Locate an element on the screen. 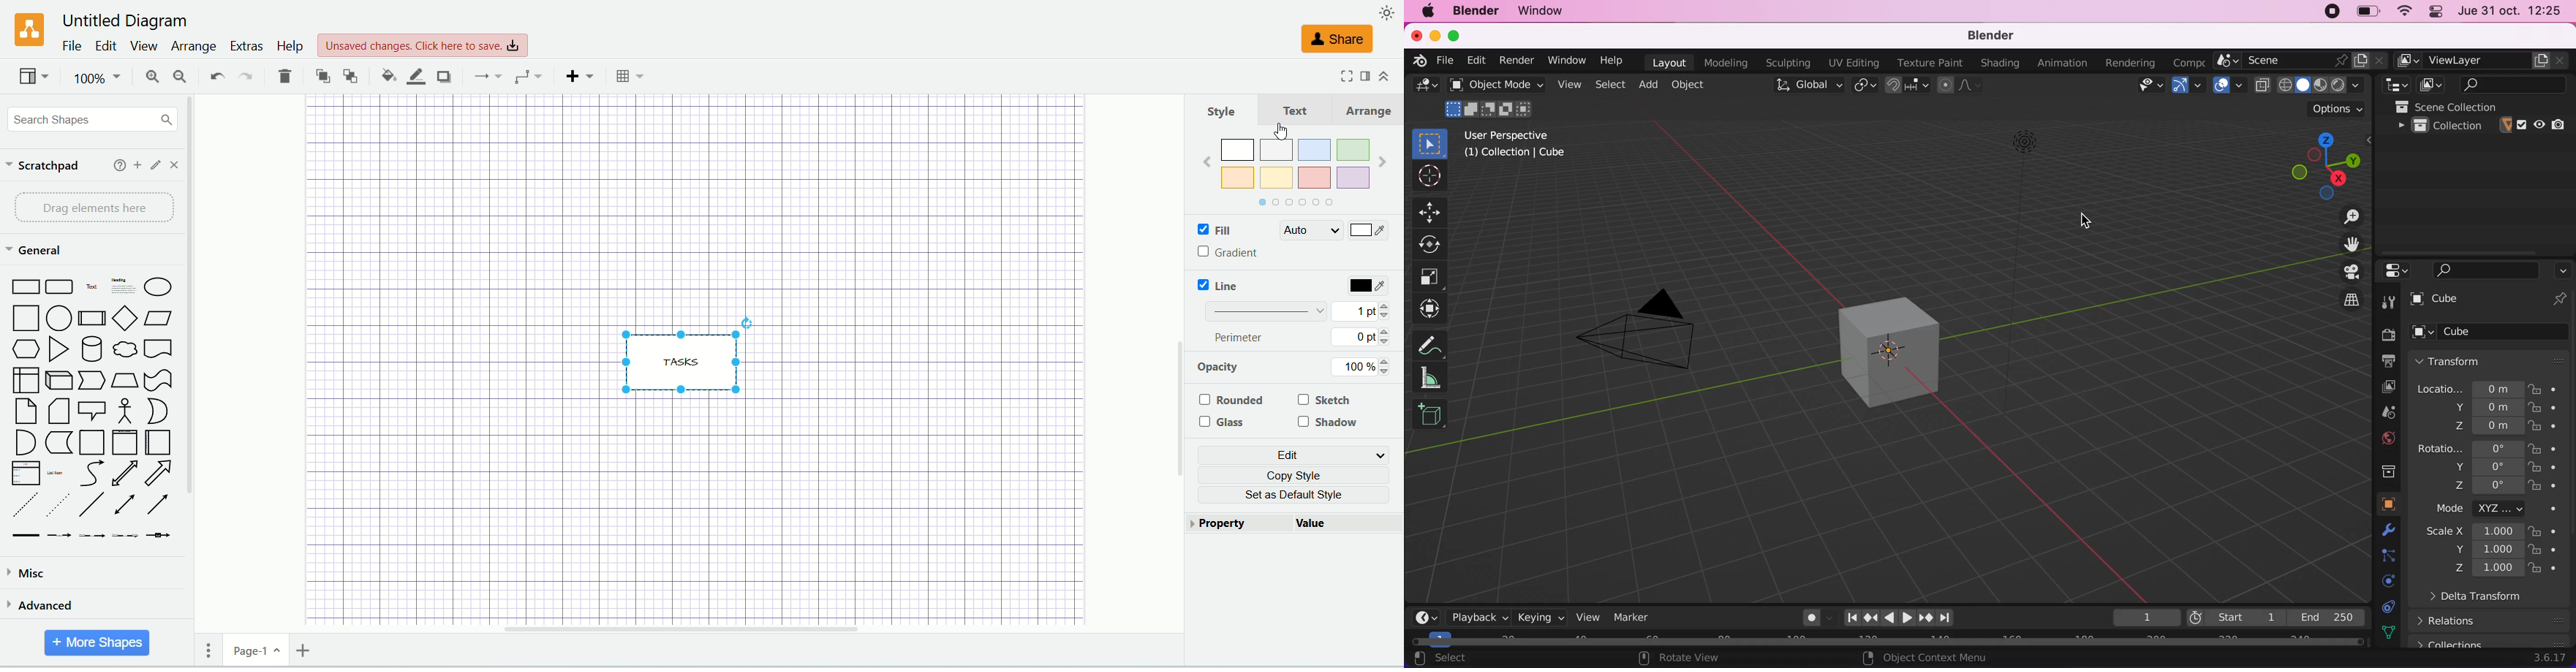  Untitled Diagram is located at coordinates (120, 21).